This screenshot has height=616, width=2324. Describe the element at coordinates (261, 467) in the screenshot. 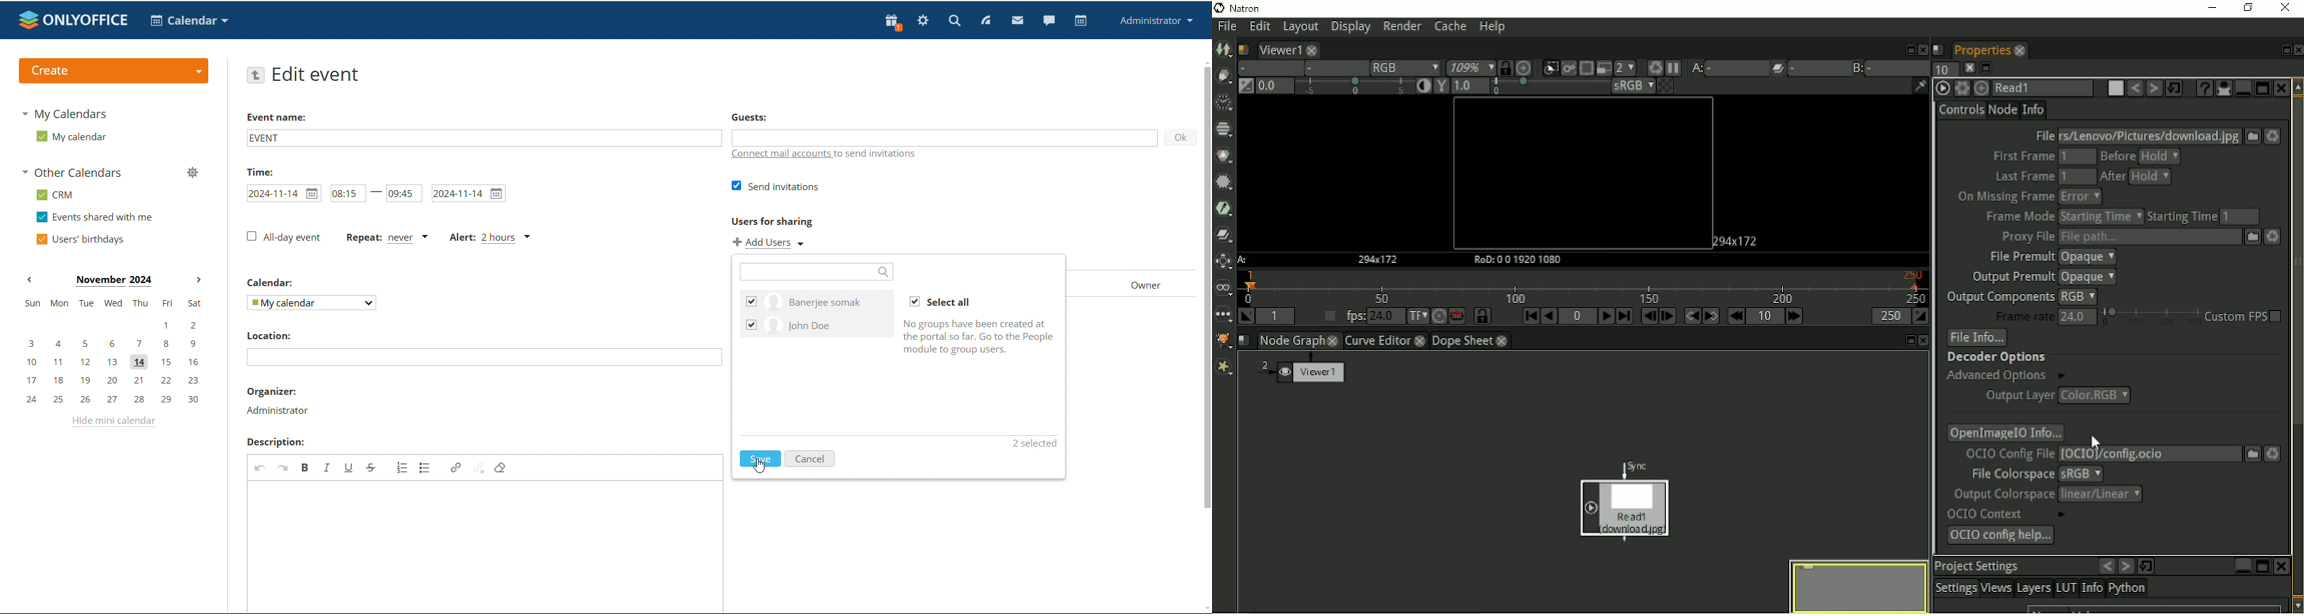

I see `undo` at that location.